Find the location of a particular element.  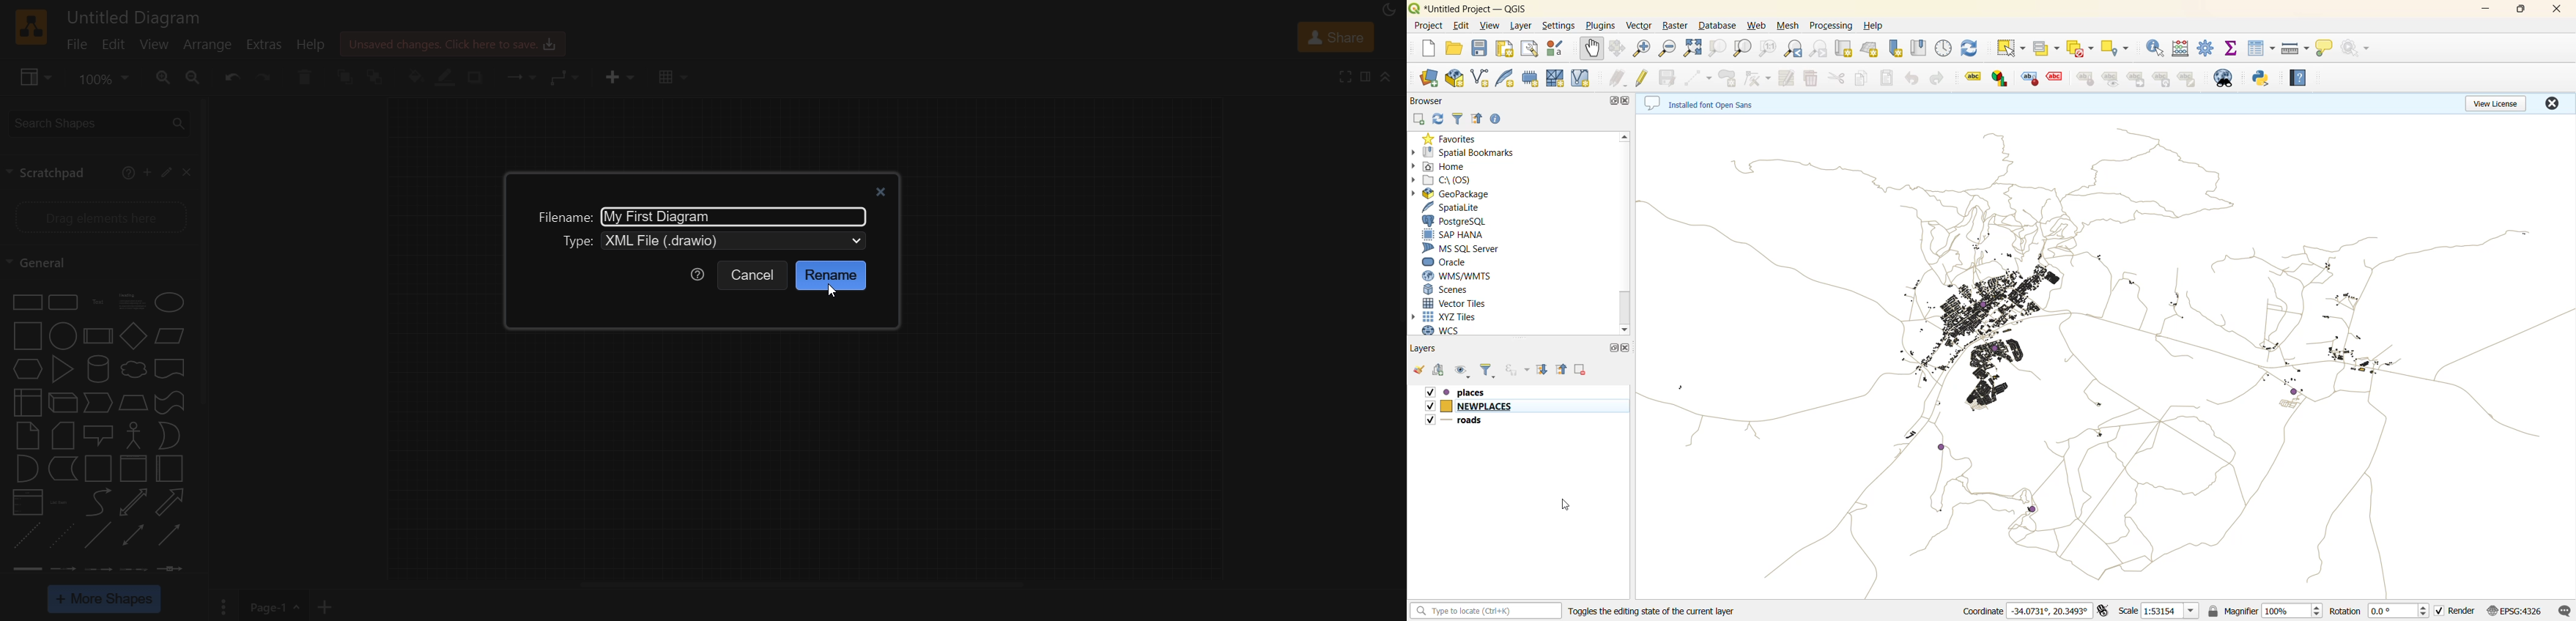

shadow is located at coordinates (480, 78).